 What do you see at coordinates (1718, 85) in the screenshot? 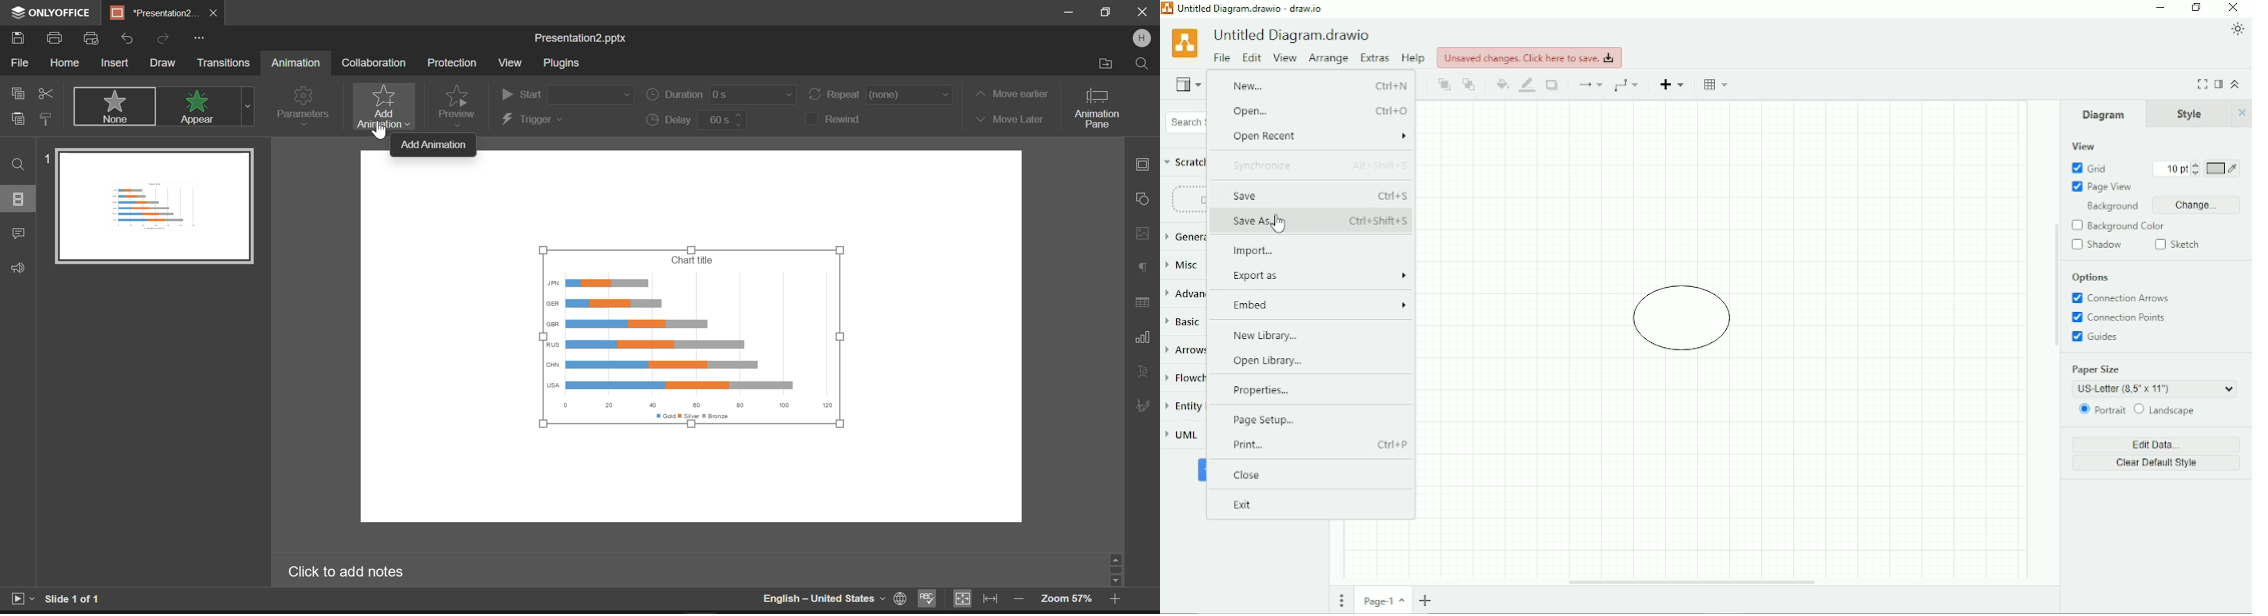
I see `Table` at bounding box center [1718, 85].